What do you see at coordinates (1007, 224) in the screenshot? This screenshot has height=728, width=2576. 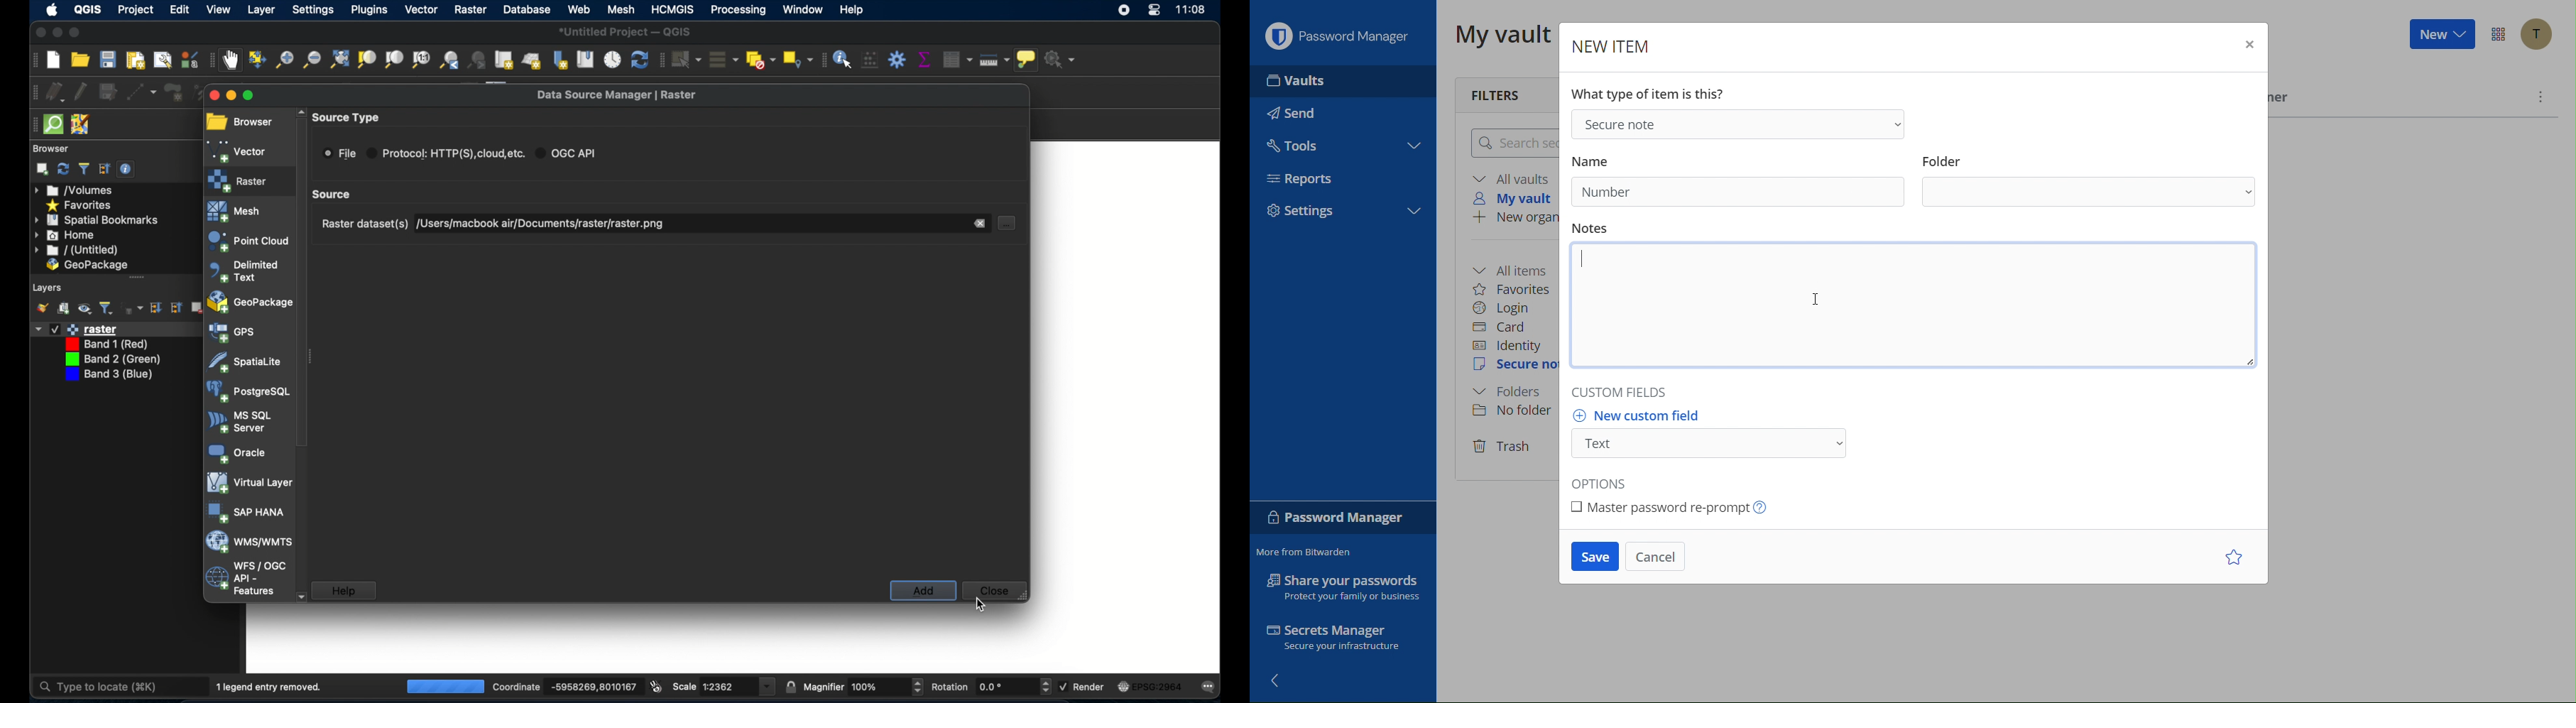 I see `document select button` at bounding box center [1007, 224].